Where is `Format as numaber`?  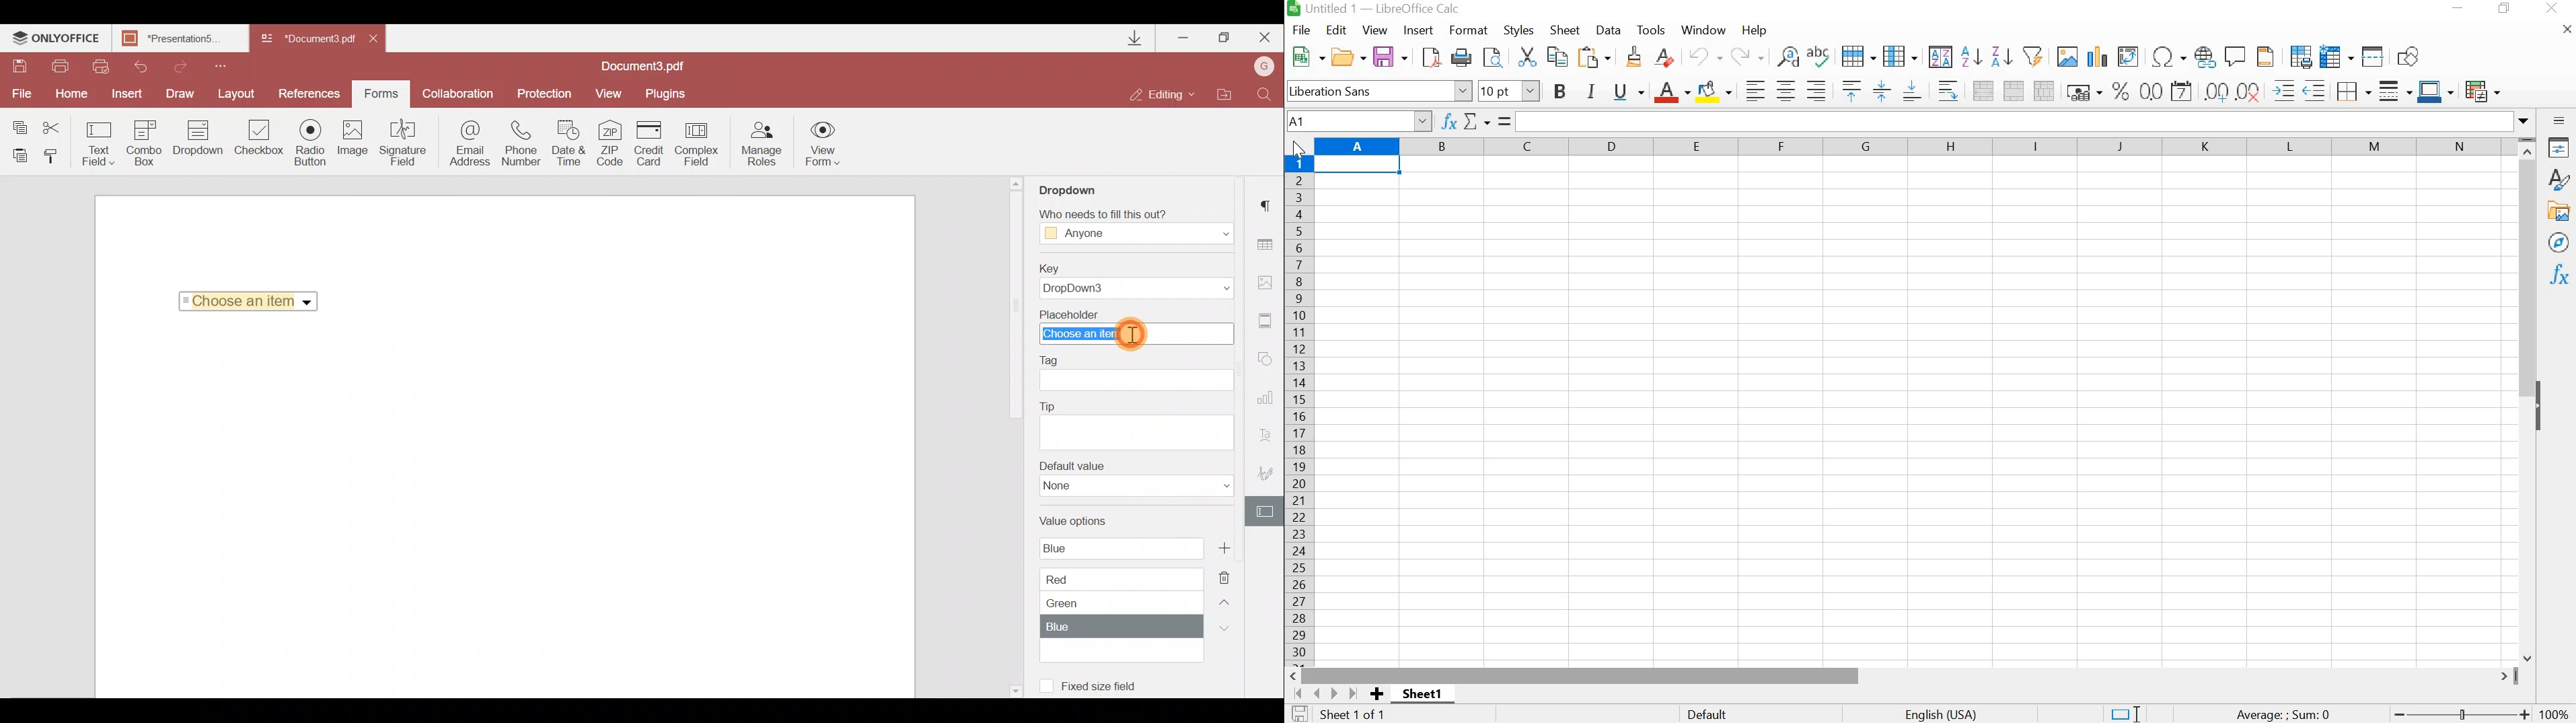
Format as numaber is located at coordinates (2151, 90).